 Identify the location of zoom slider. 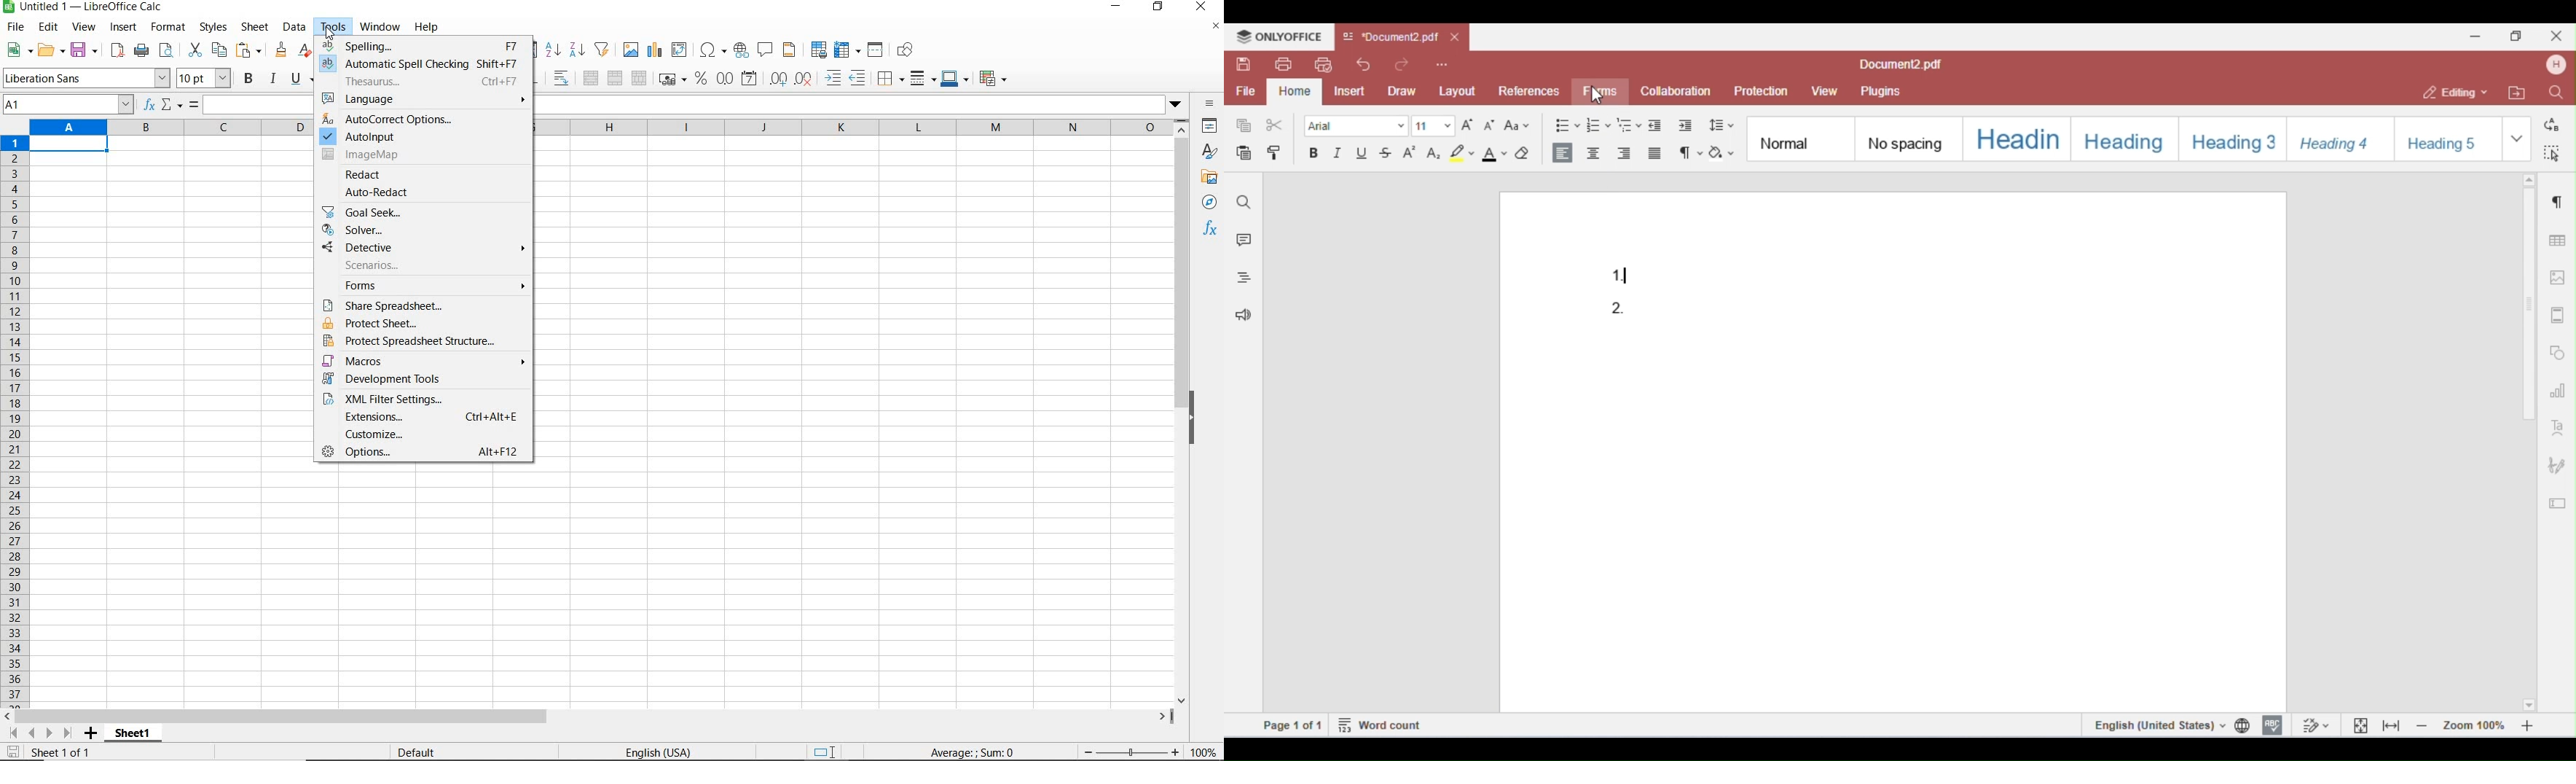
(1136, 754).